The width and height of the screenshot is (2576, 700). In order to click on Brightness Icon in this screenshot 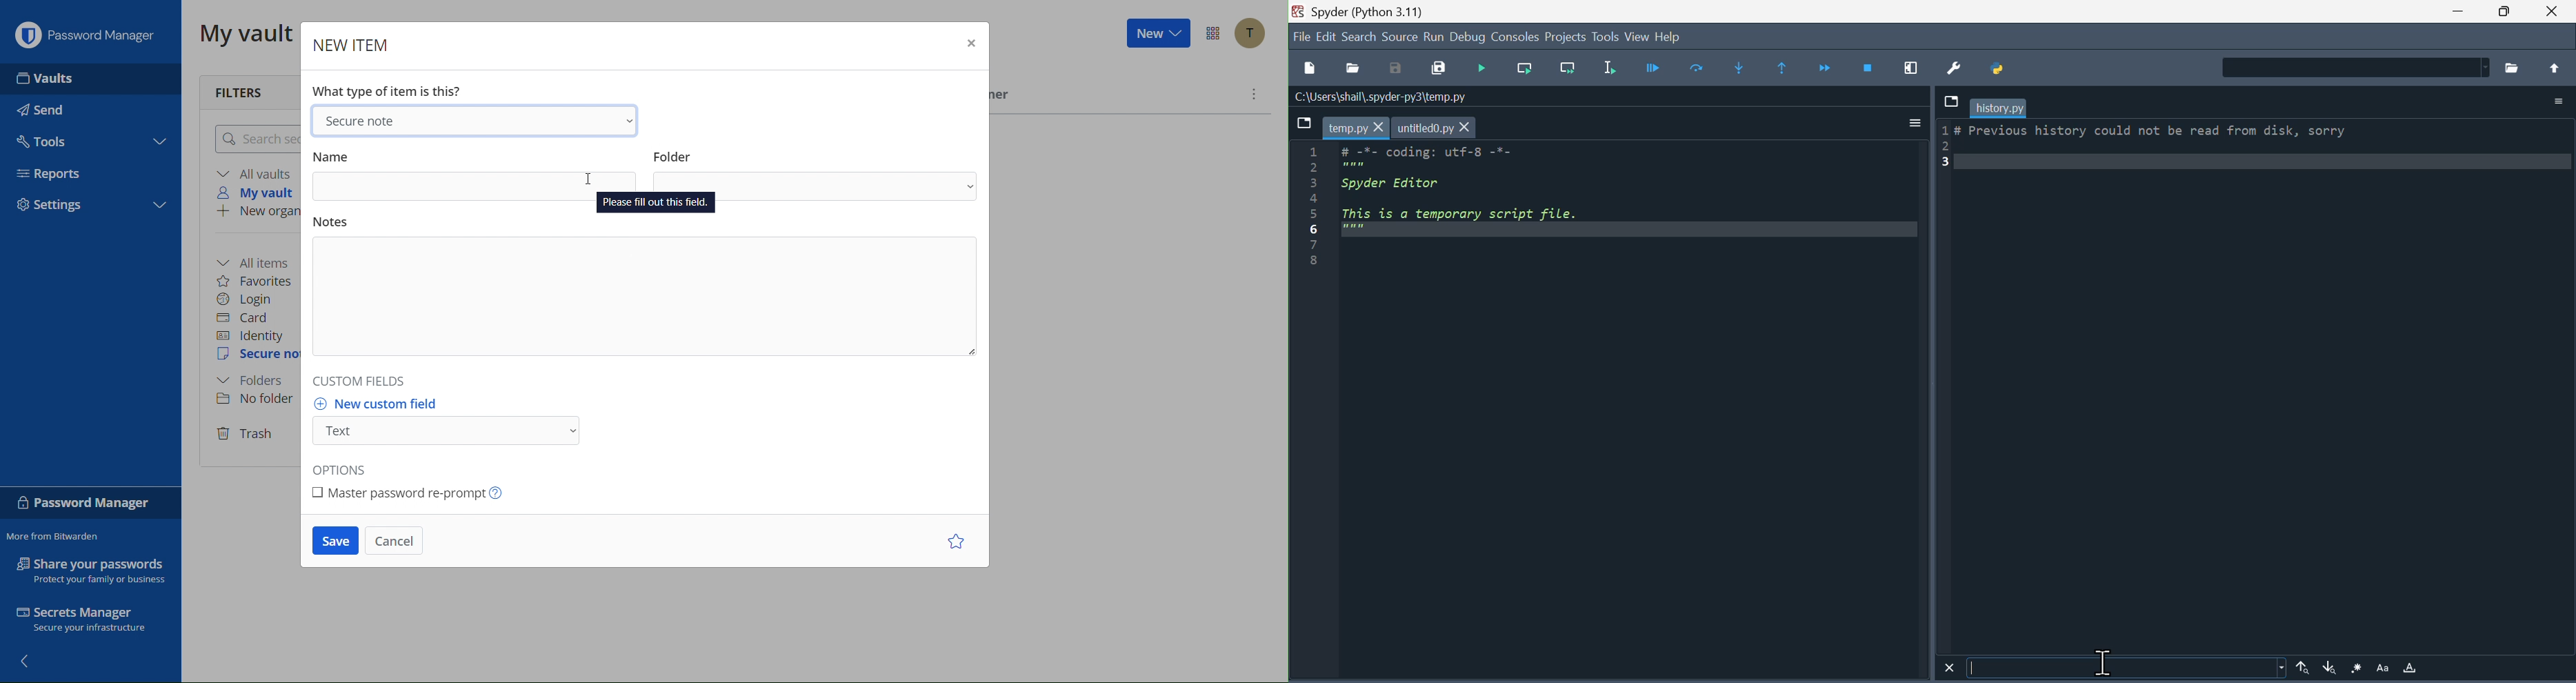, I will do `click(2358, 670)`.